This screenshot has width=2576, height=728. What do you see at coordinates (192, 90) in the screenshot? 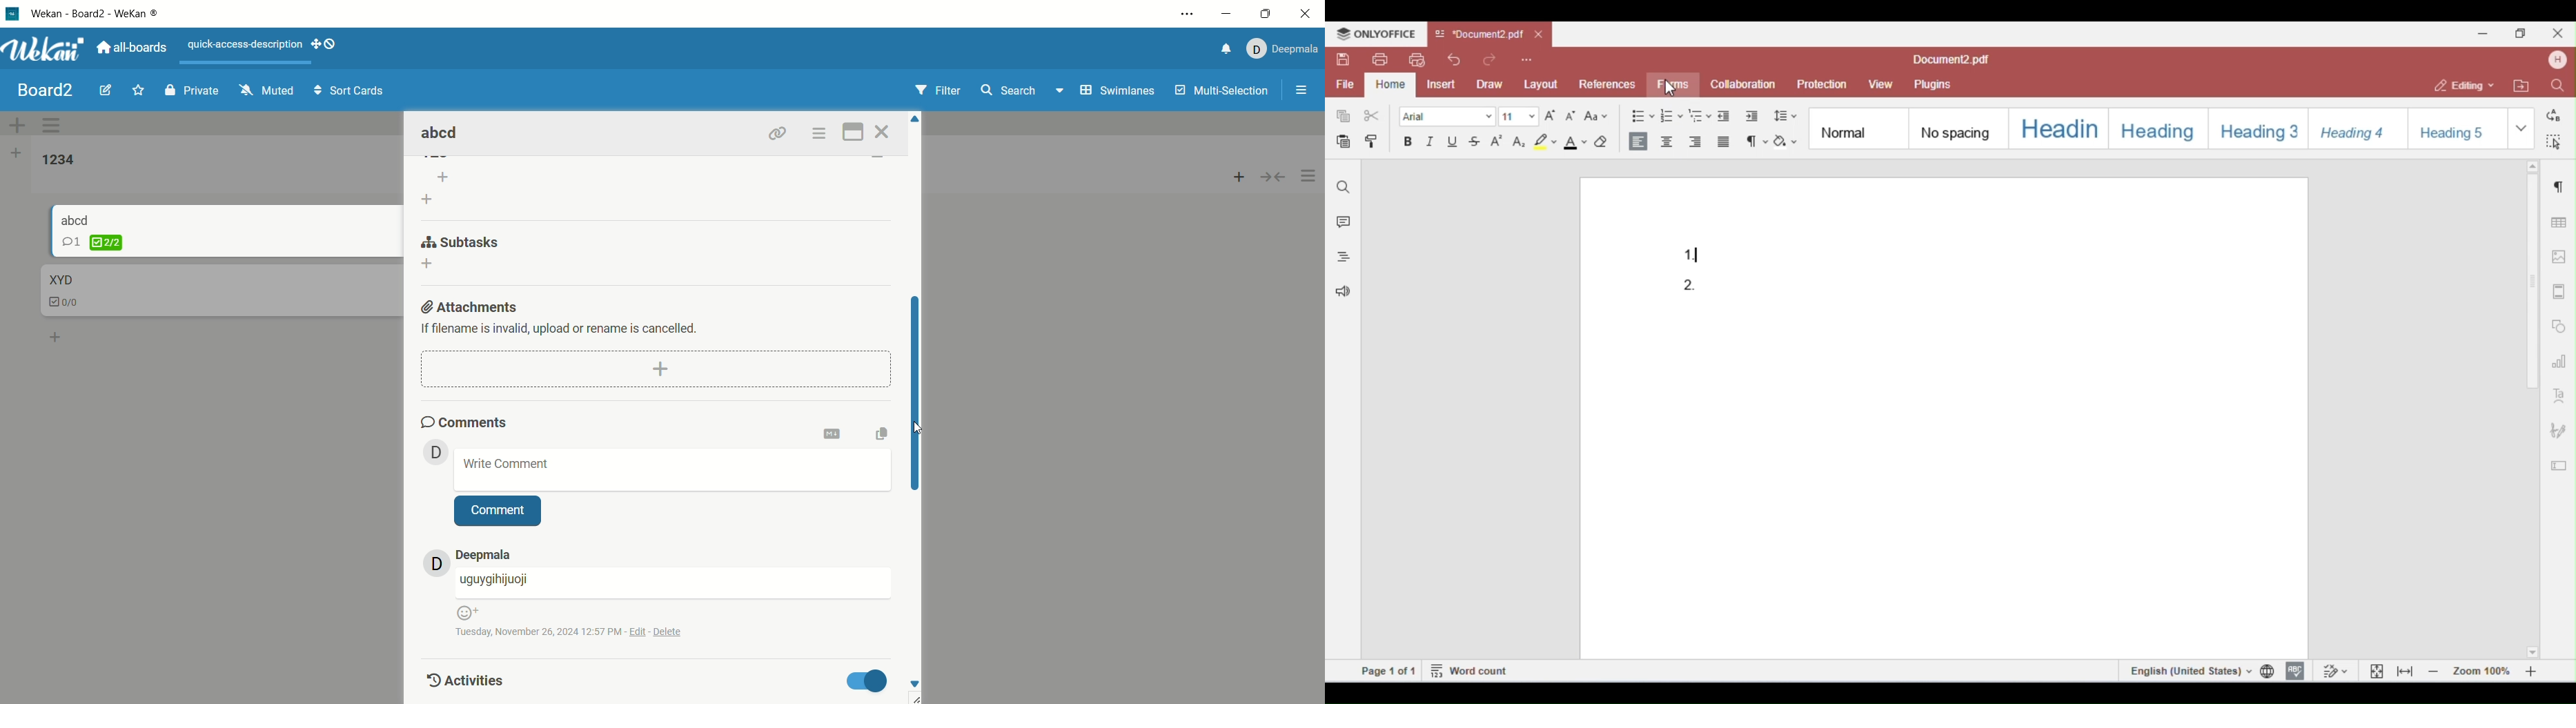
I see `private` at bounding box center [192, 90].